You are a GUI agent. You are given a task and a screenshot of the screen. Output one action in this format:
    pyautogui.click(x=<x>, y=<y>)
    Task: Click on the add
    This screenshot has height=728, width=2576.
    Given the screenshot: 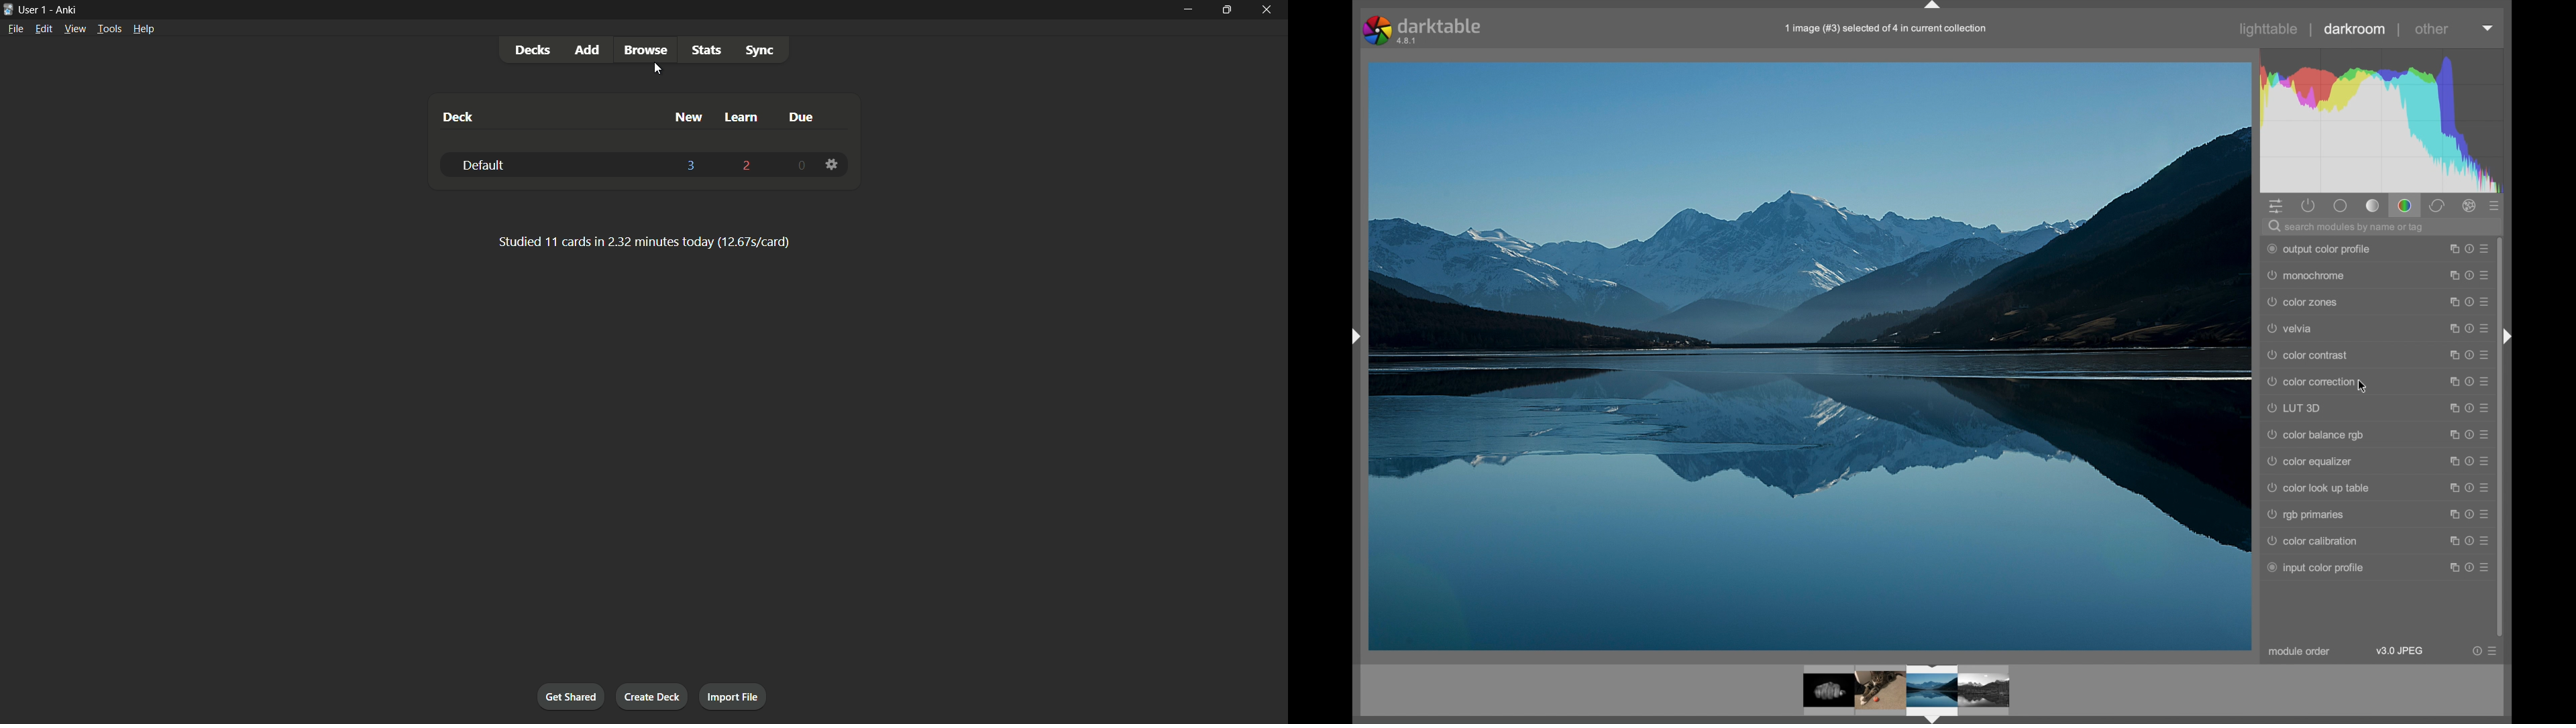 What is the action you would take?
    pyautogui.click(x=586, y=50)
    